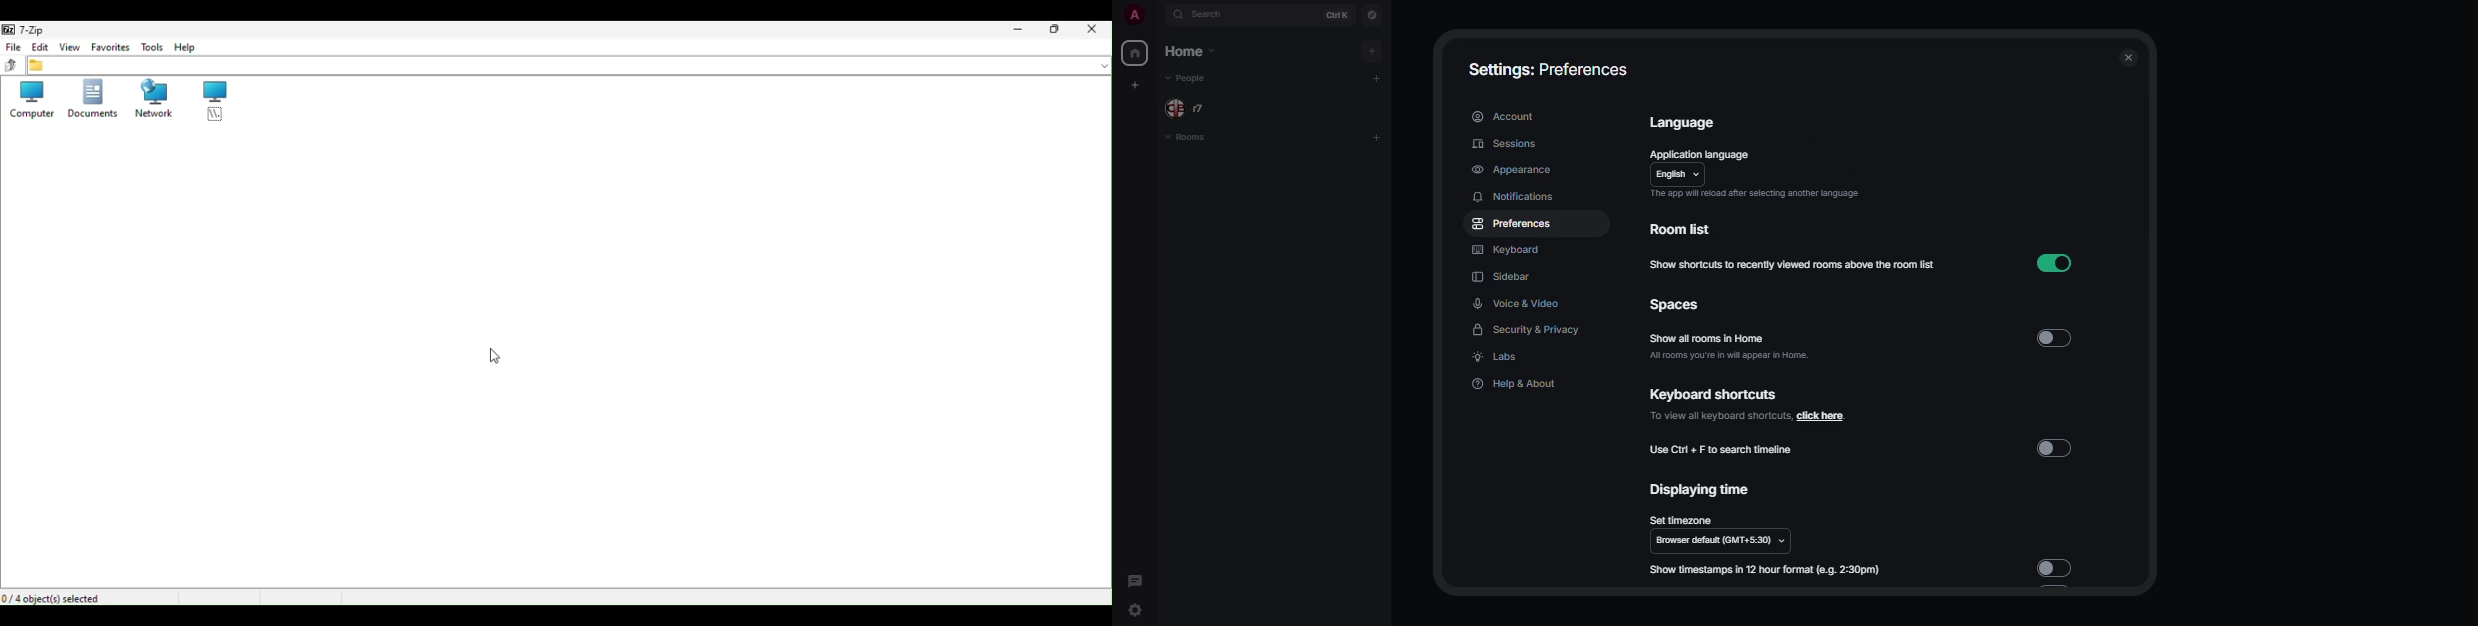  Describe the element at coordinates (1158, 13) in the screenshot. I see `expand` at that location.